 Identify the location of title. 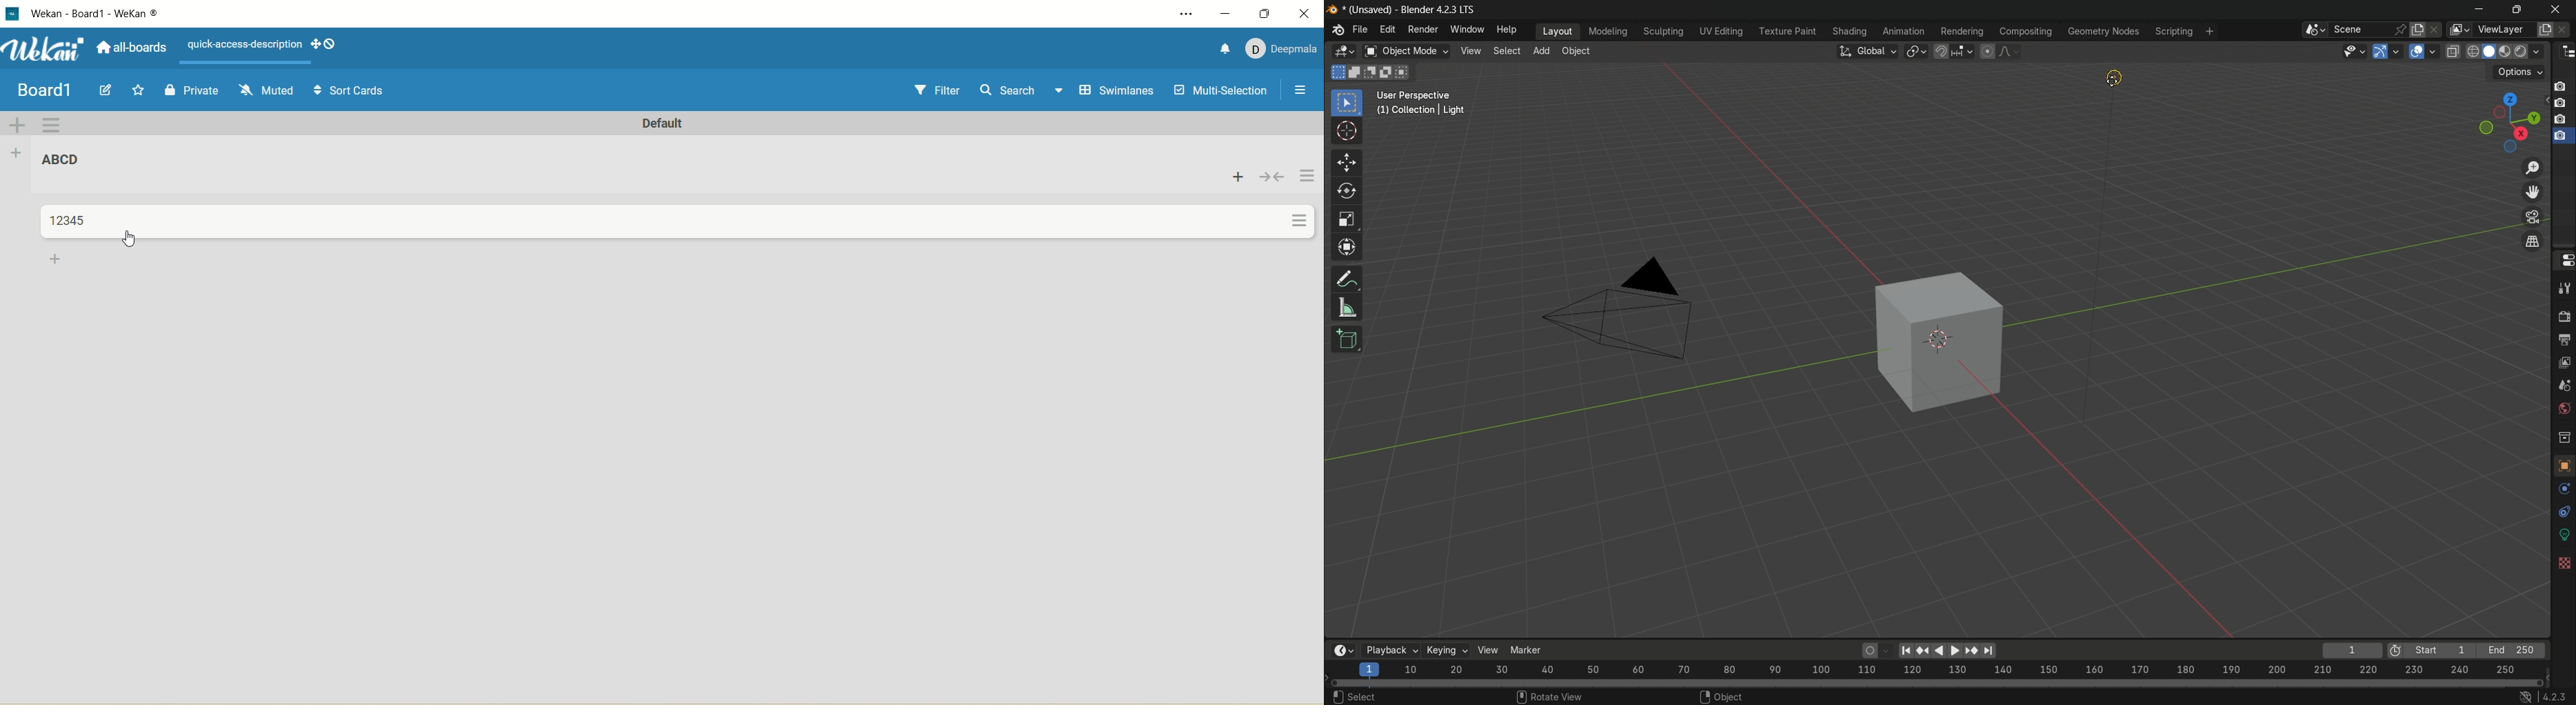
(119, 14).